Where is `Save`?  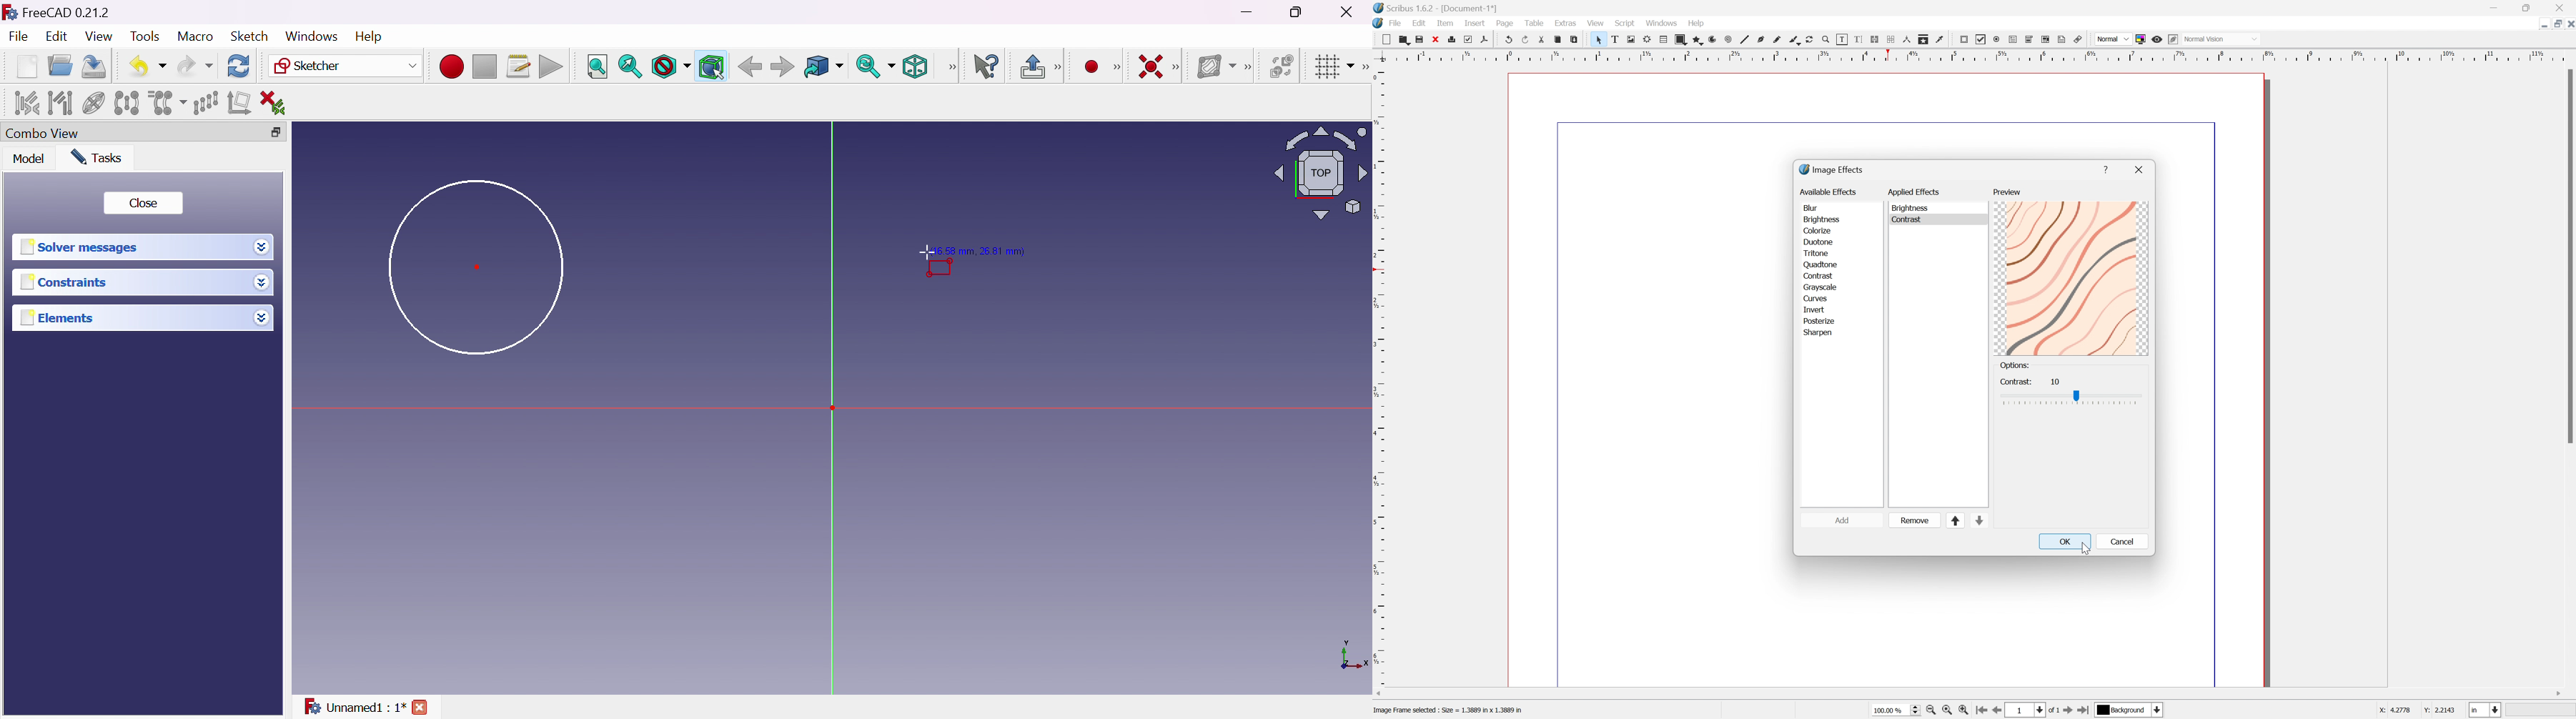
Save is located at coordinates (1420, 39).